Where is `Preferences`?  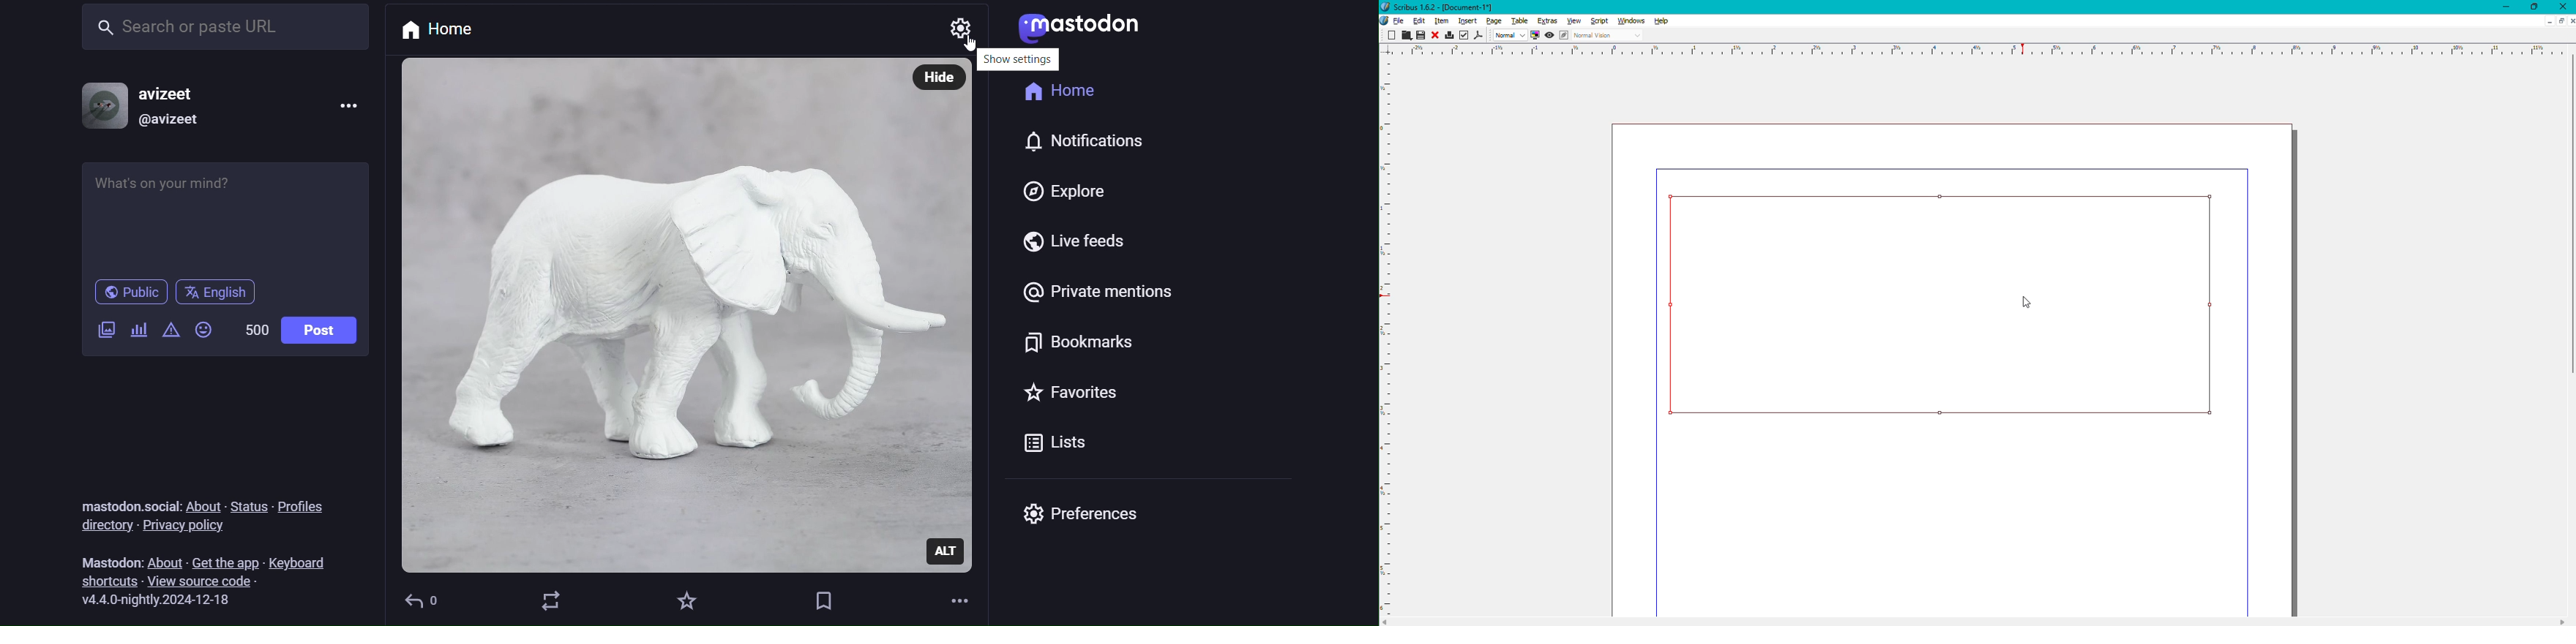 Preferences is located at coordinates (1093, 520).